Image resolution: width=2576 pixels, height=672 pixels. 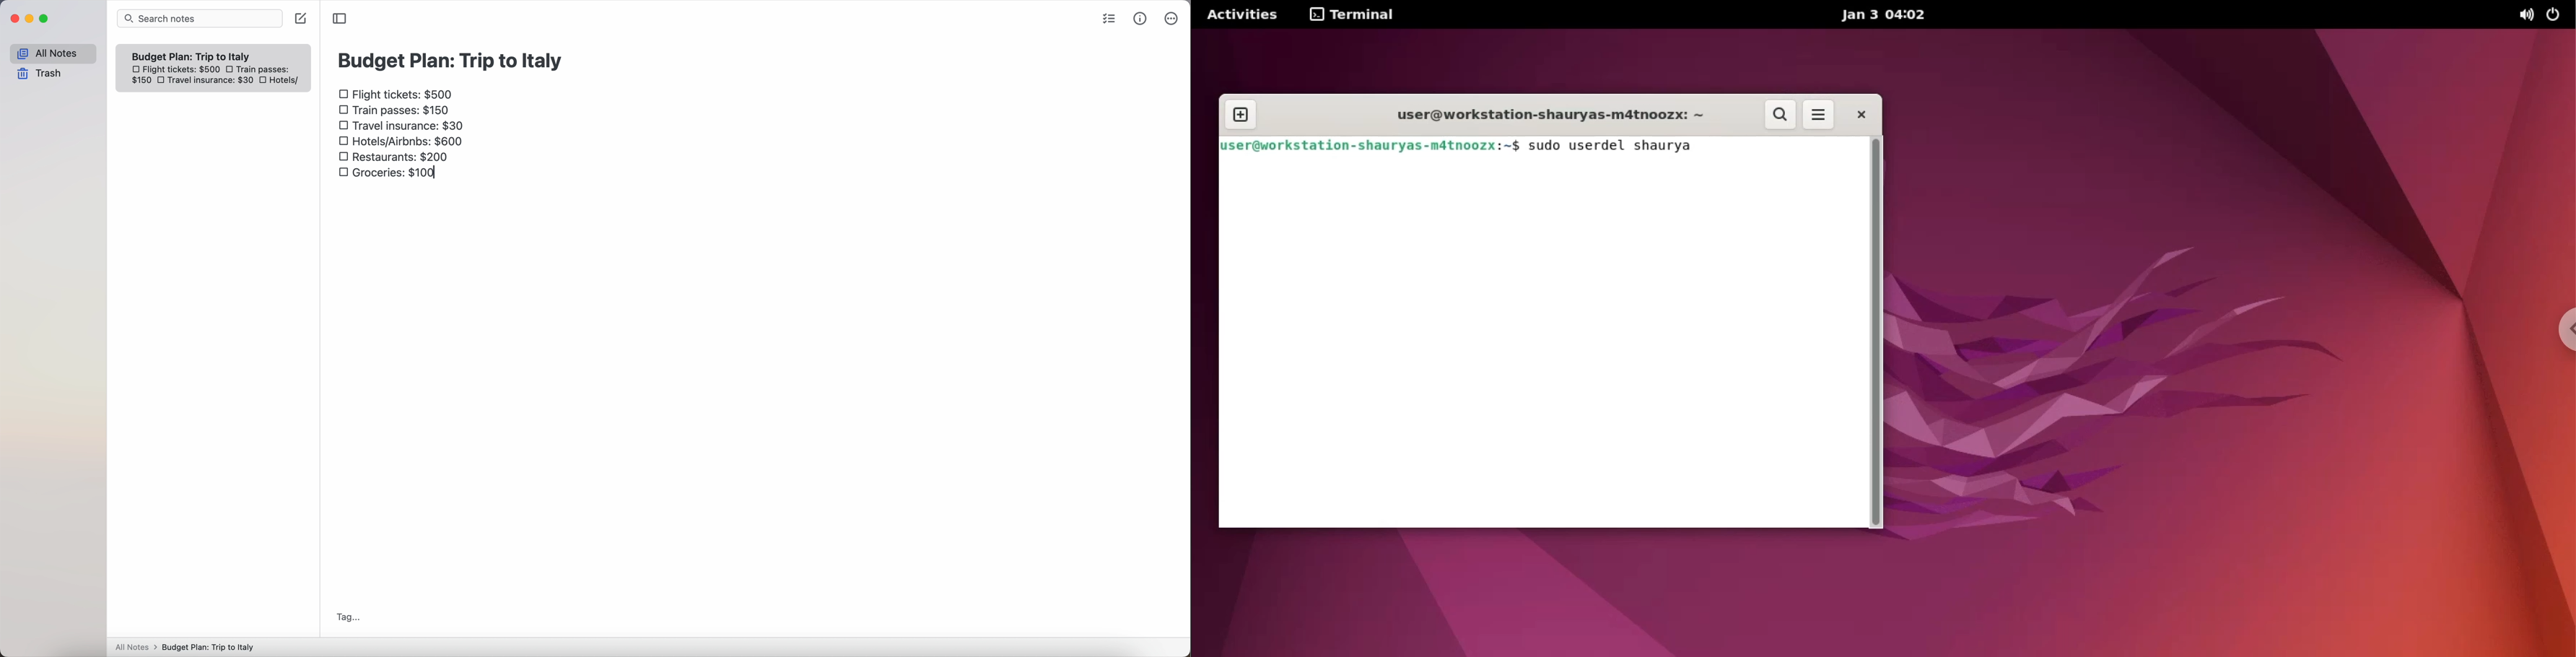 I want to click on restaurants: $200 checkbox, so click(x=394, y=155).